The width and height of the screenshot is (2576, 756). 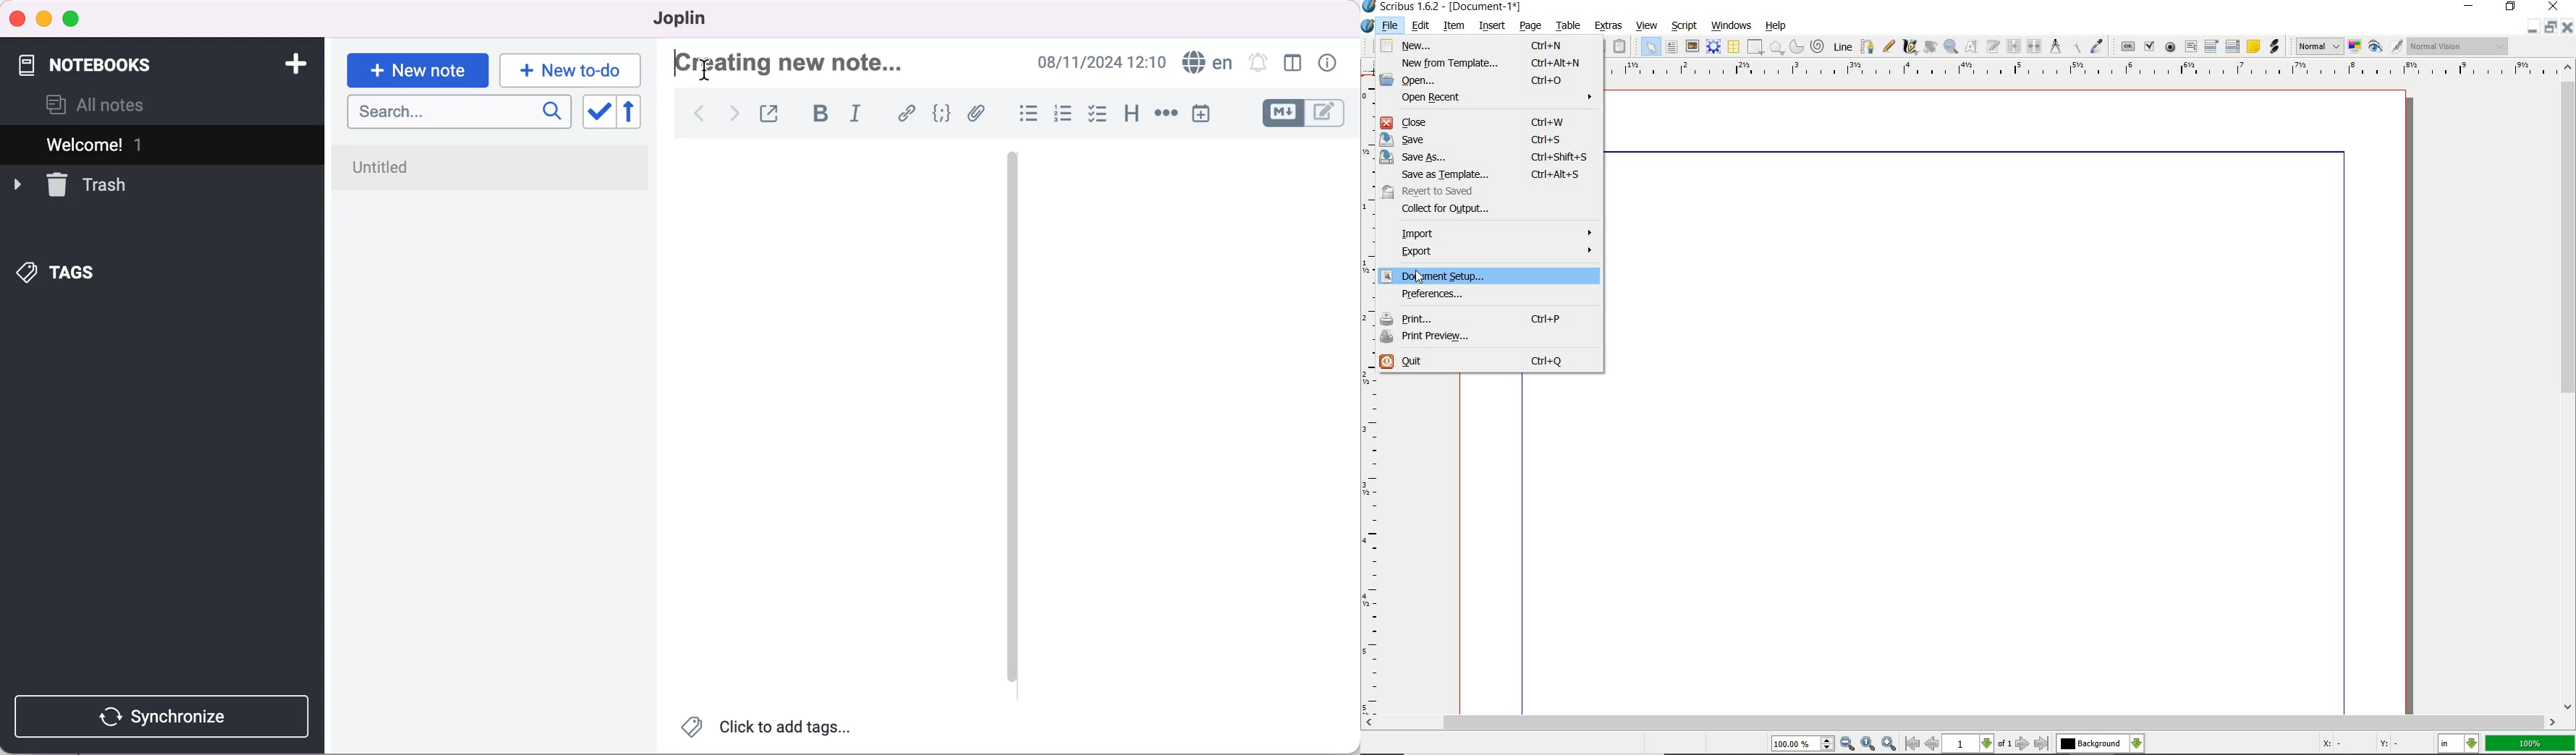 I want to click on time and date, so click(x=1104, y=62).